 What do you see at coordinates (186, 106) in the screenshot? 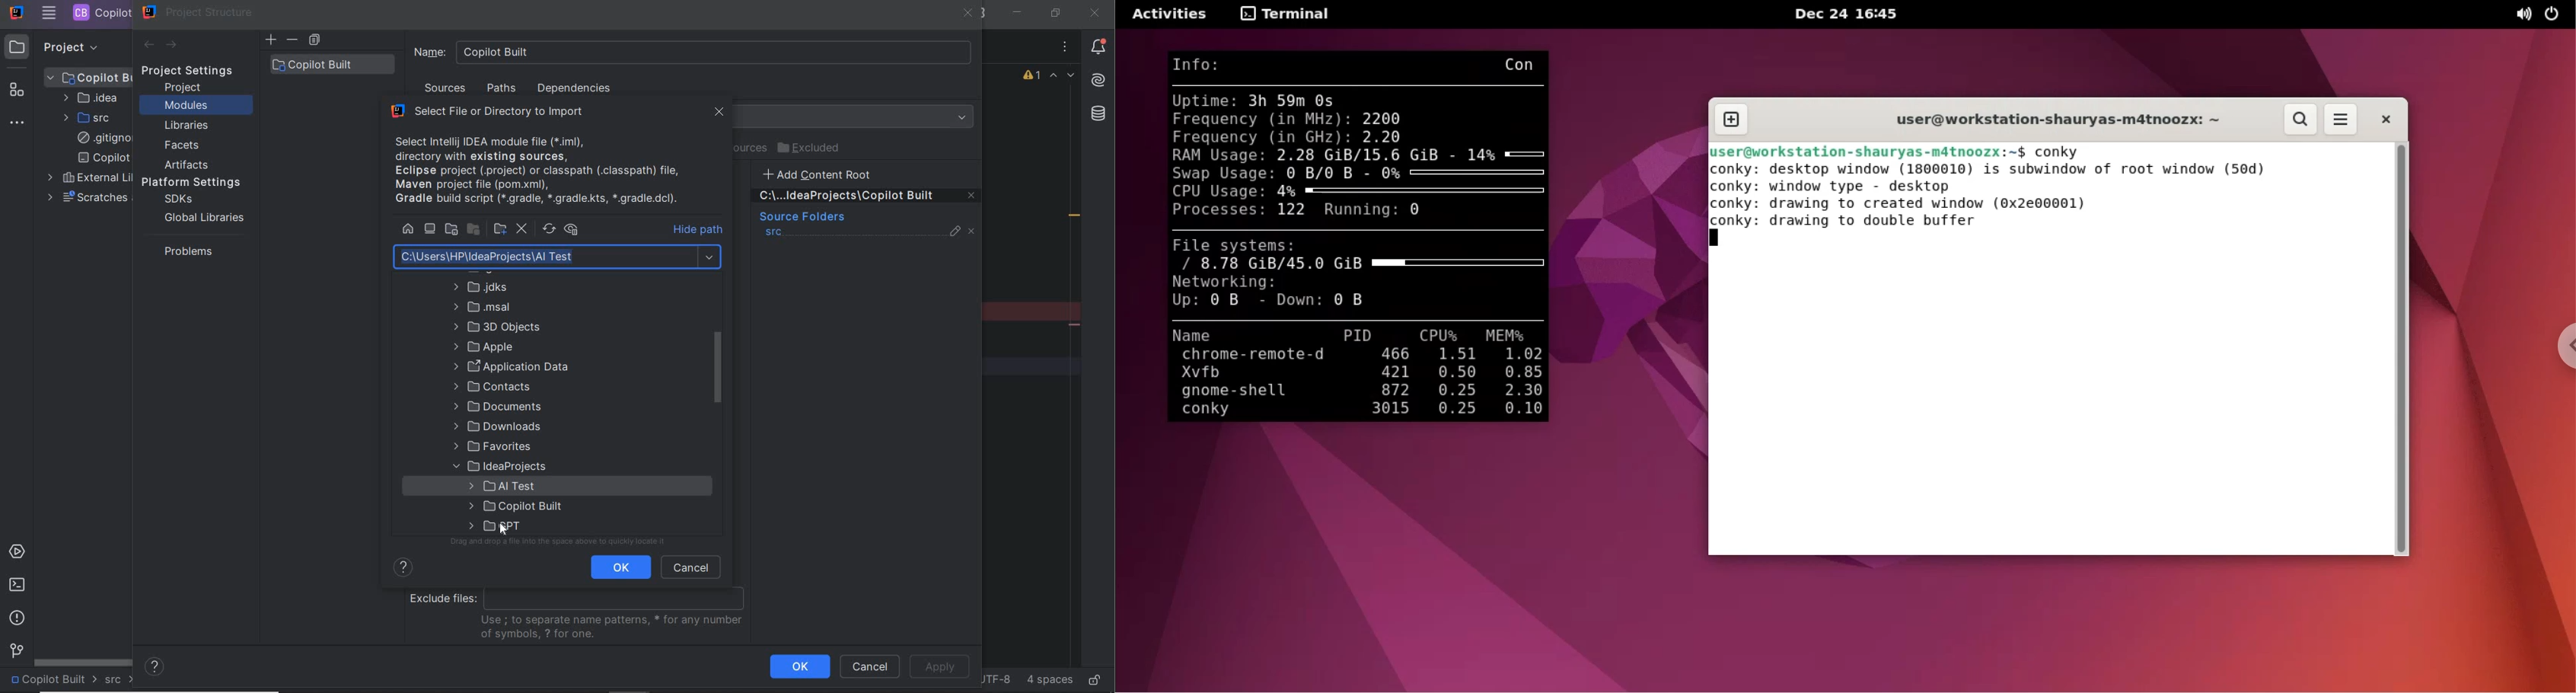
I see `modules` at bounding box center [186, 106].